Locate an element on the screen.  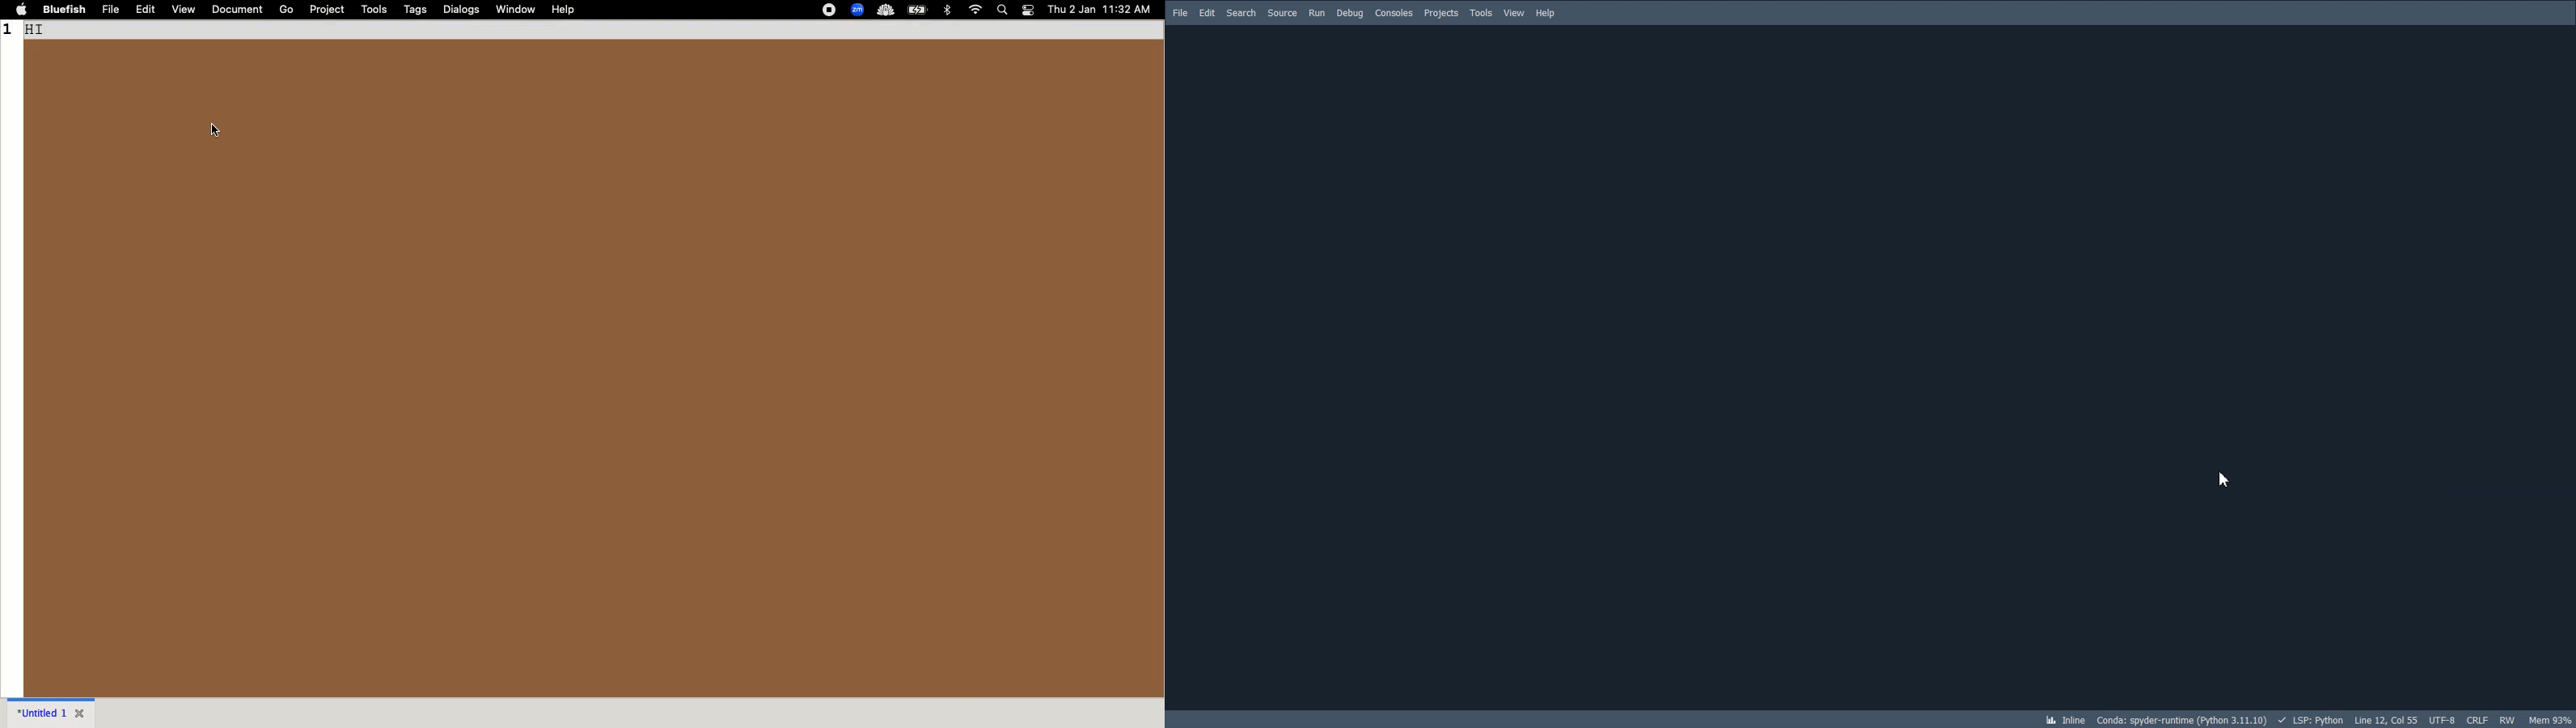
Projects is located at coordinates (1442, 13).